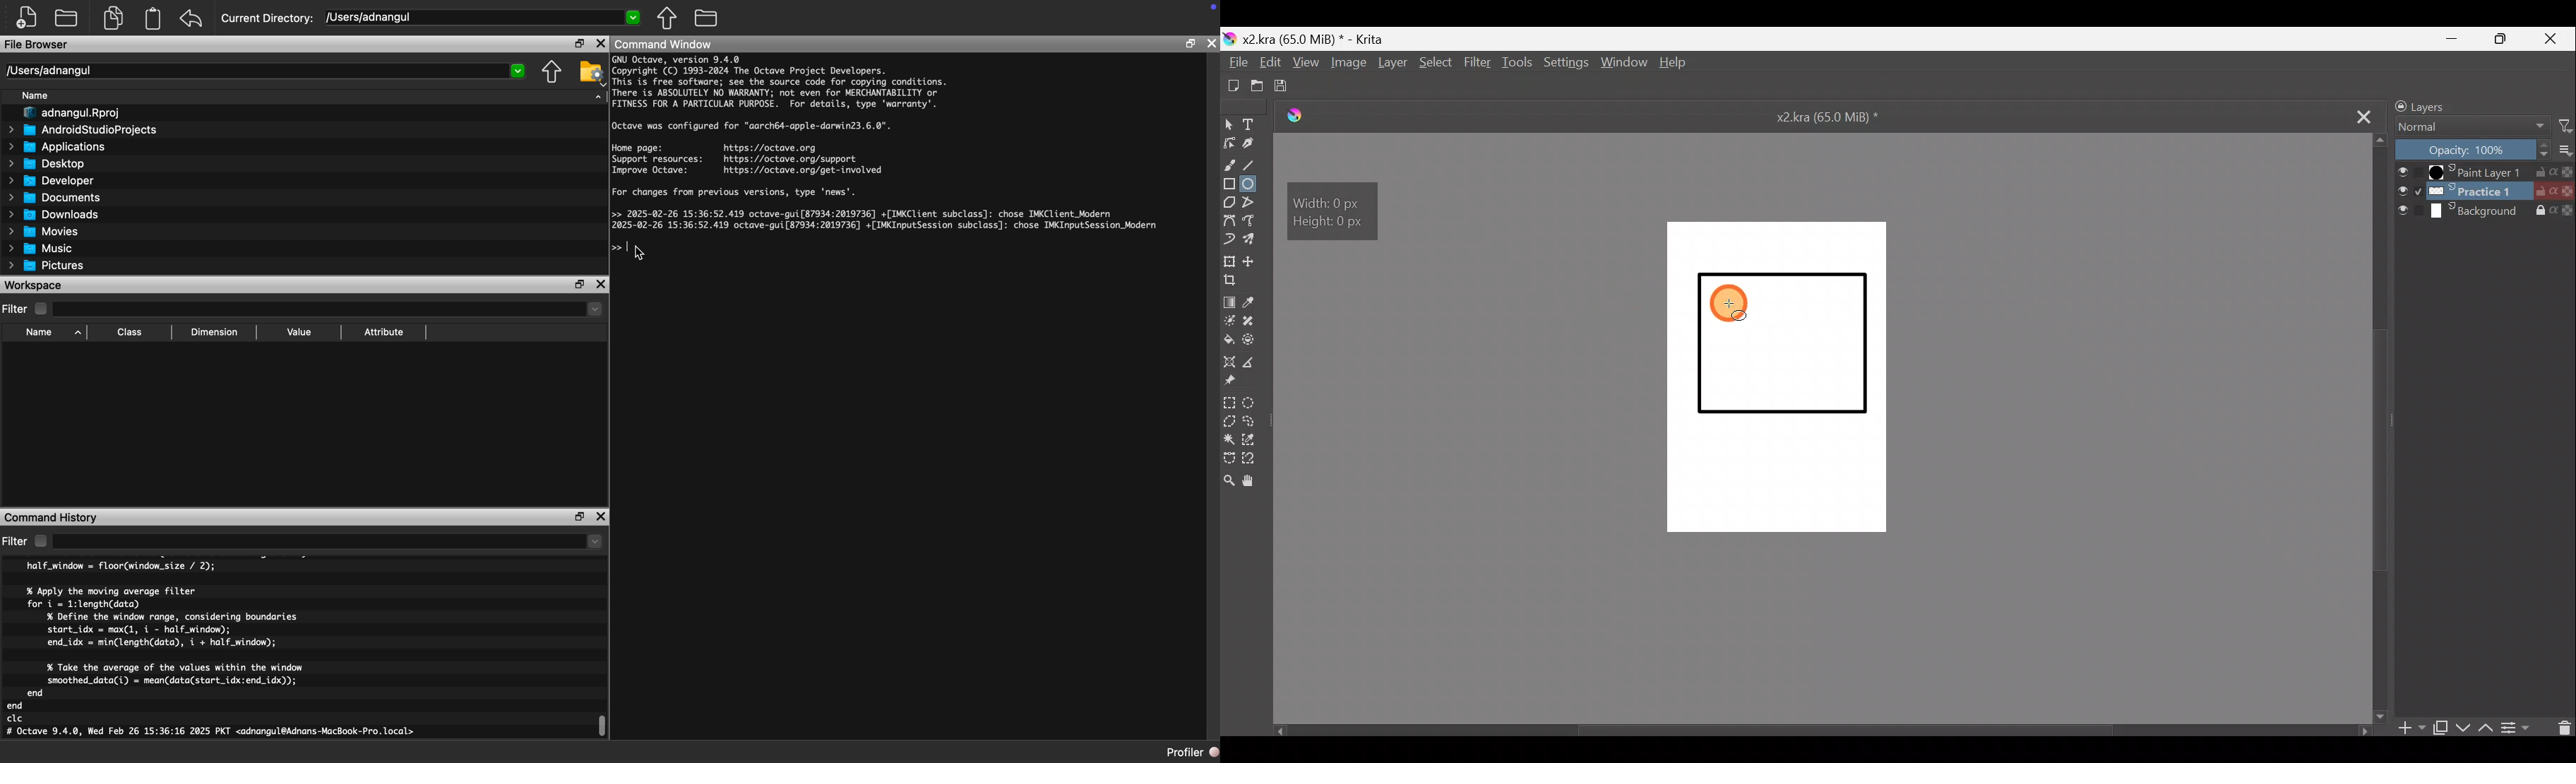 The height and width of the screenshot is (784, 2576). I want to click on Filter, so click(1476, 61).